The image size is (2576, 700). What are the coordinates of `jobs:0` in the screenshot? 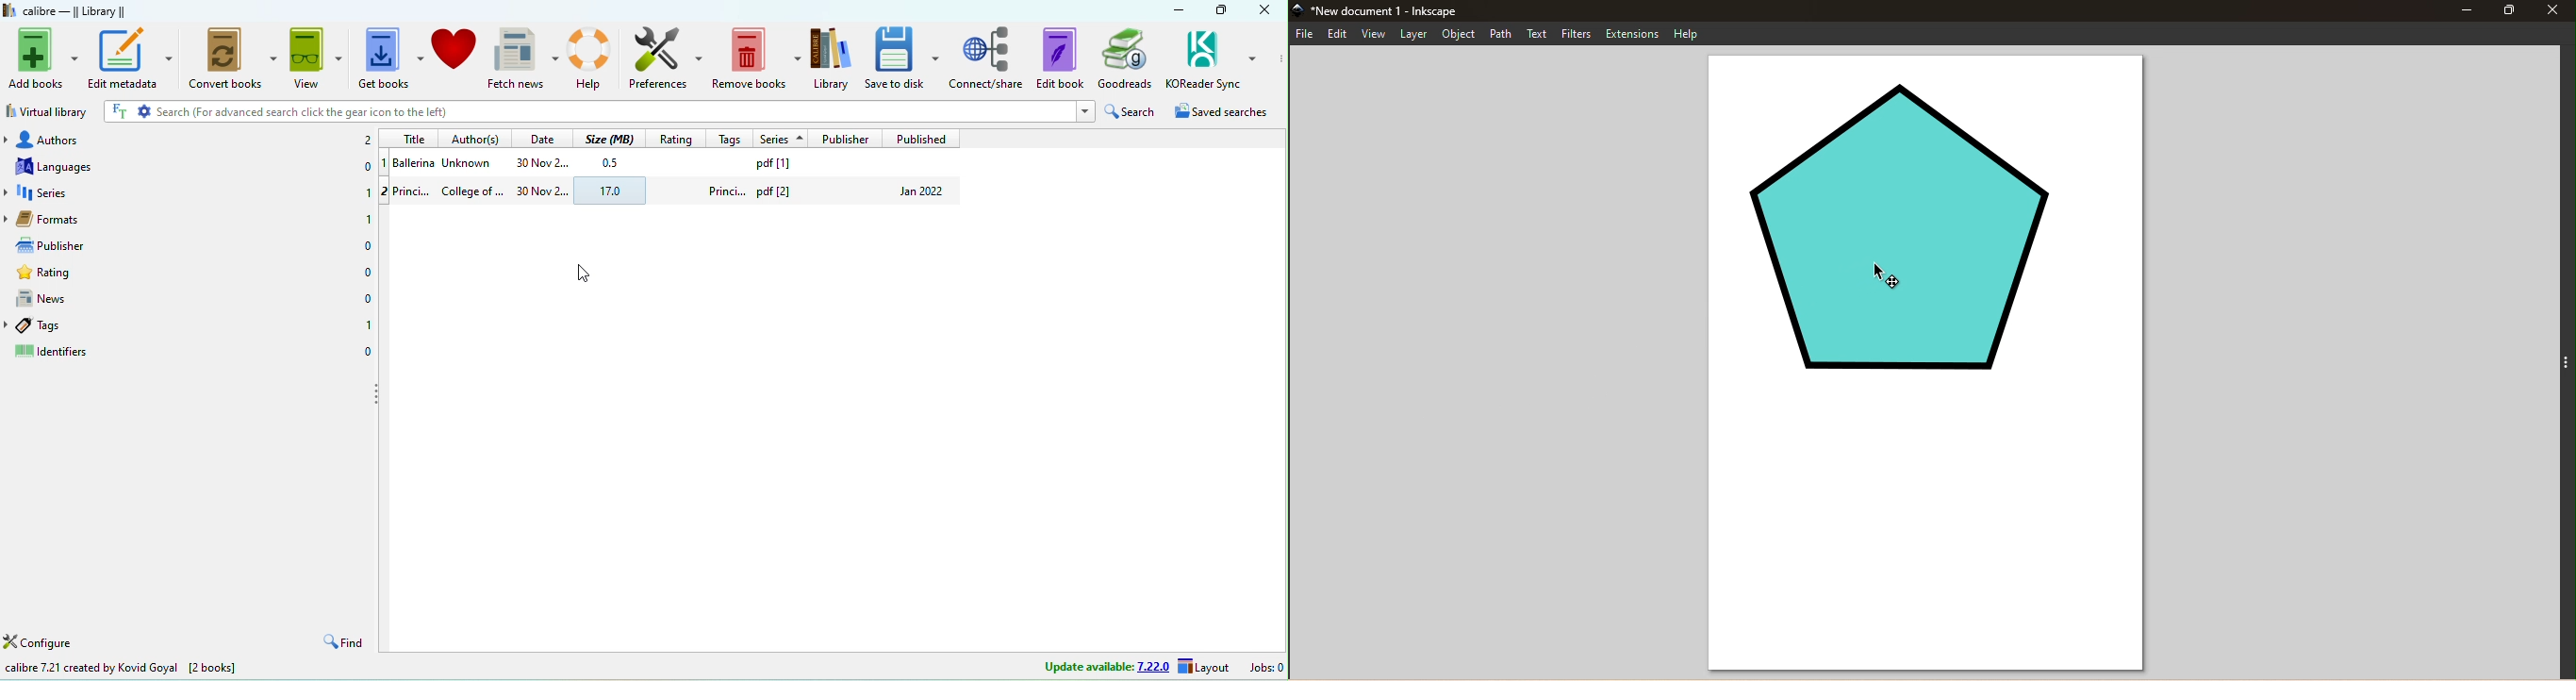 It's located at (1268, 665).